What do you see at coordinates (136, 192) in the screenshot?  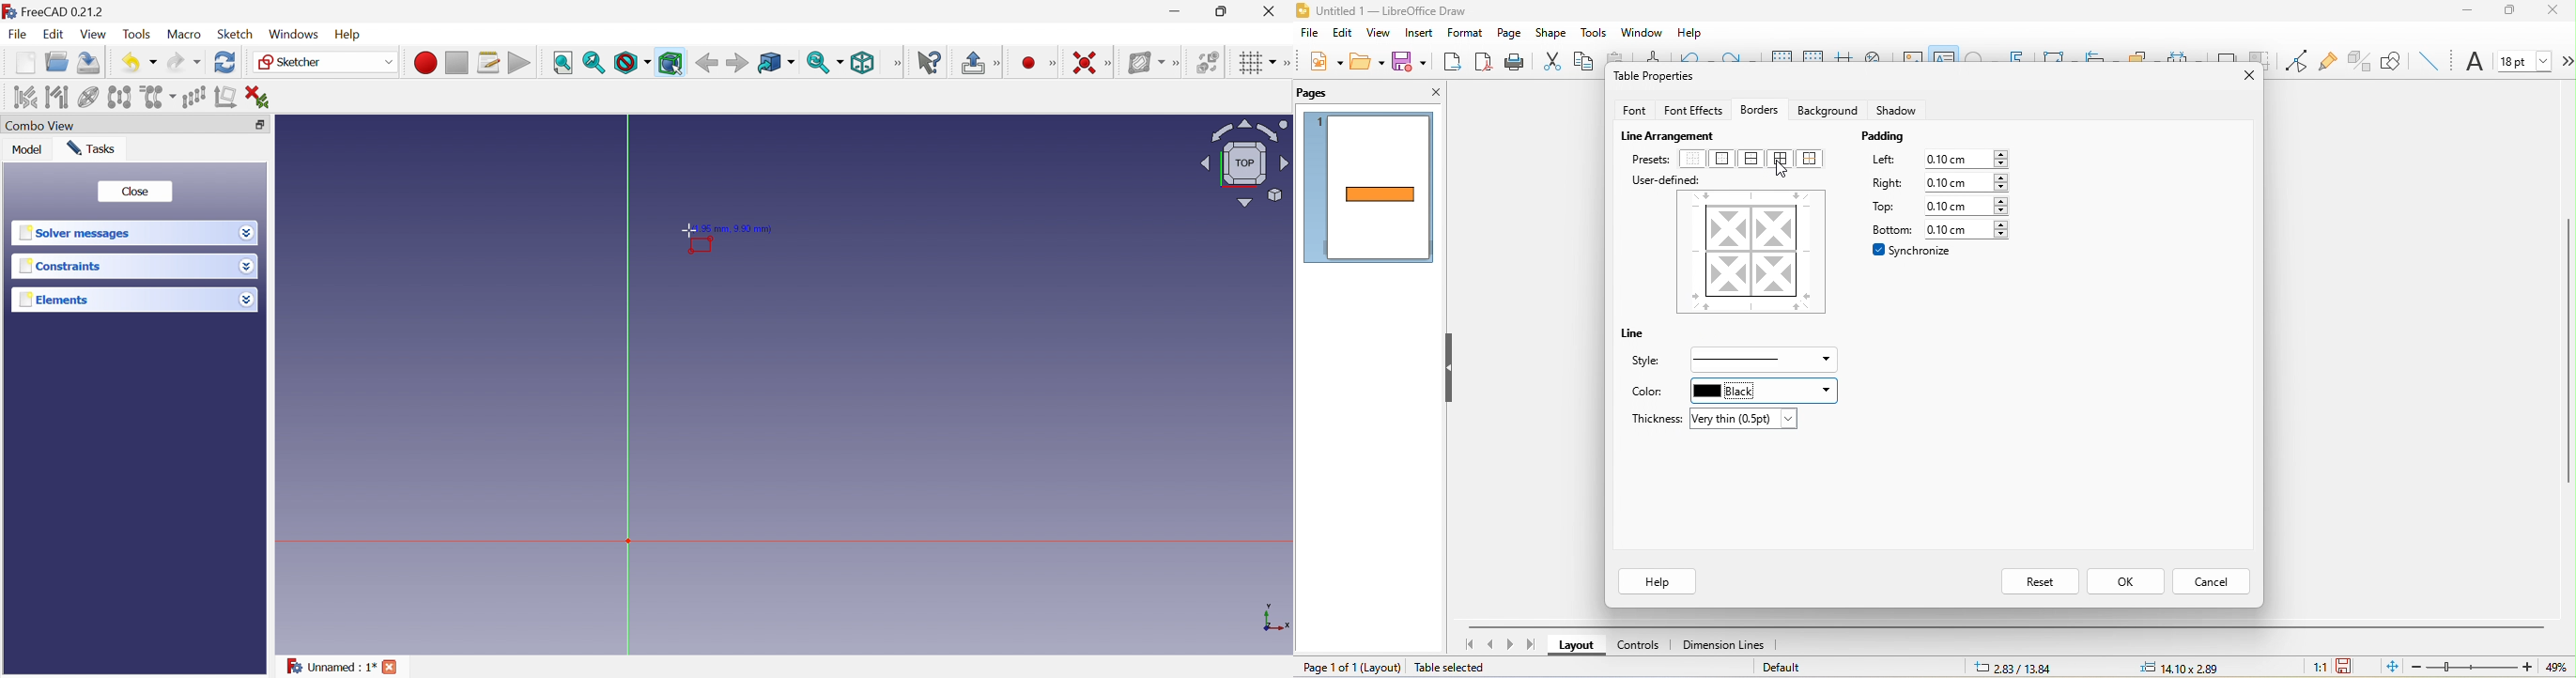 I see `Close` at bounding box center [136, 192].